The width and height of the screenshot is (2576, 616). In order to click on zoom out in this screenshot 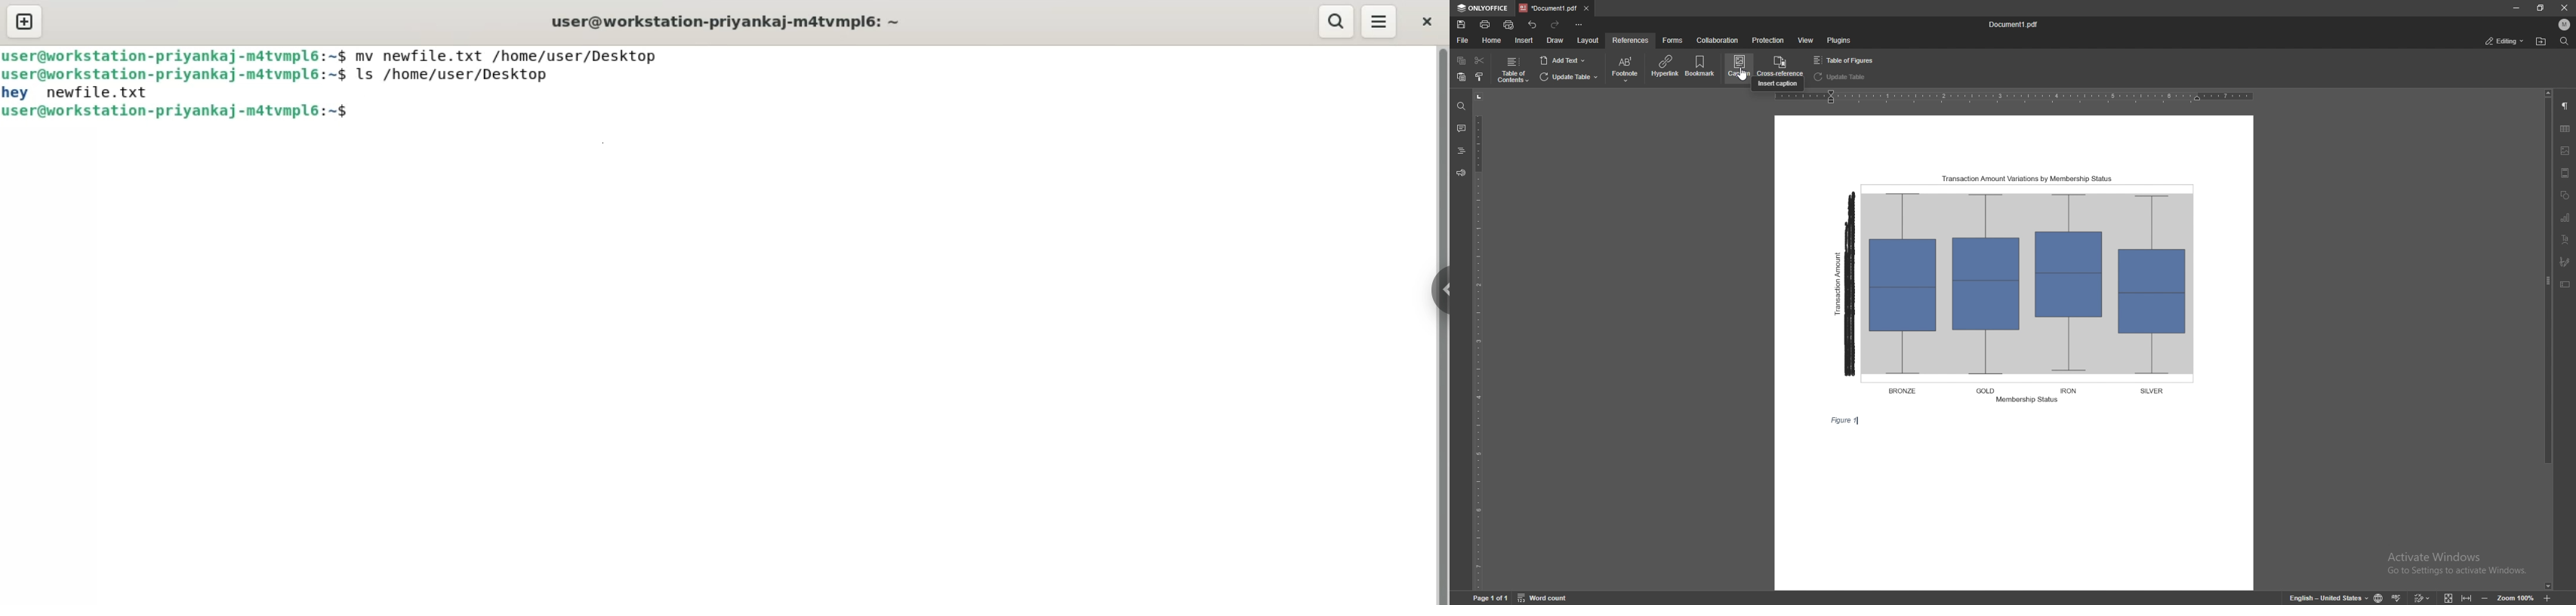, I will do `click(2485, 597)`.